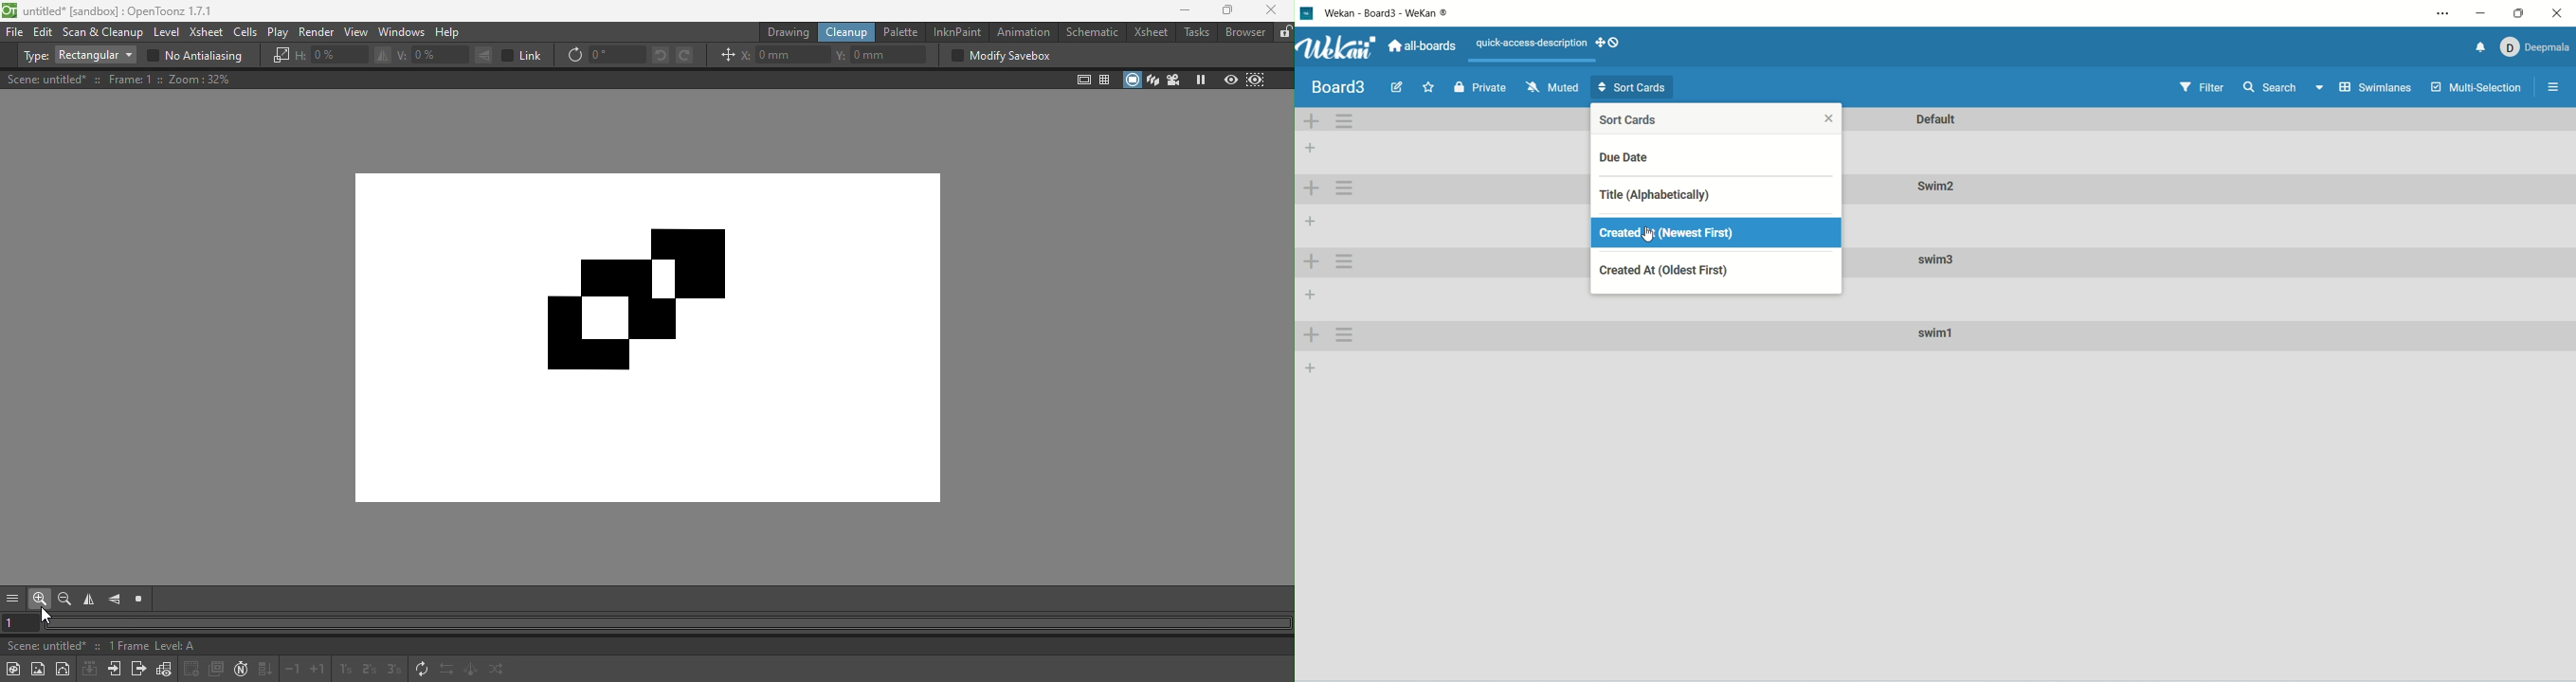 The width and height of the screenshot is (2576, 700). Describe the element at coordinates (2521, 12) in the screenshot. I see `maximize` at that location.